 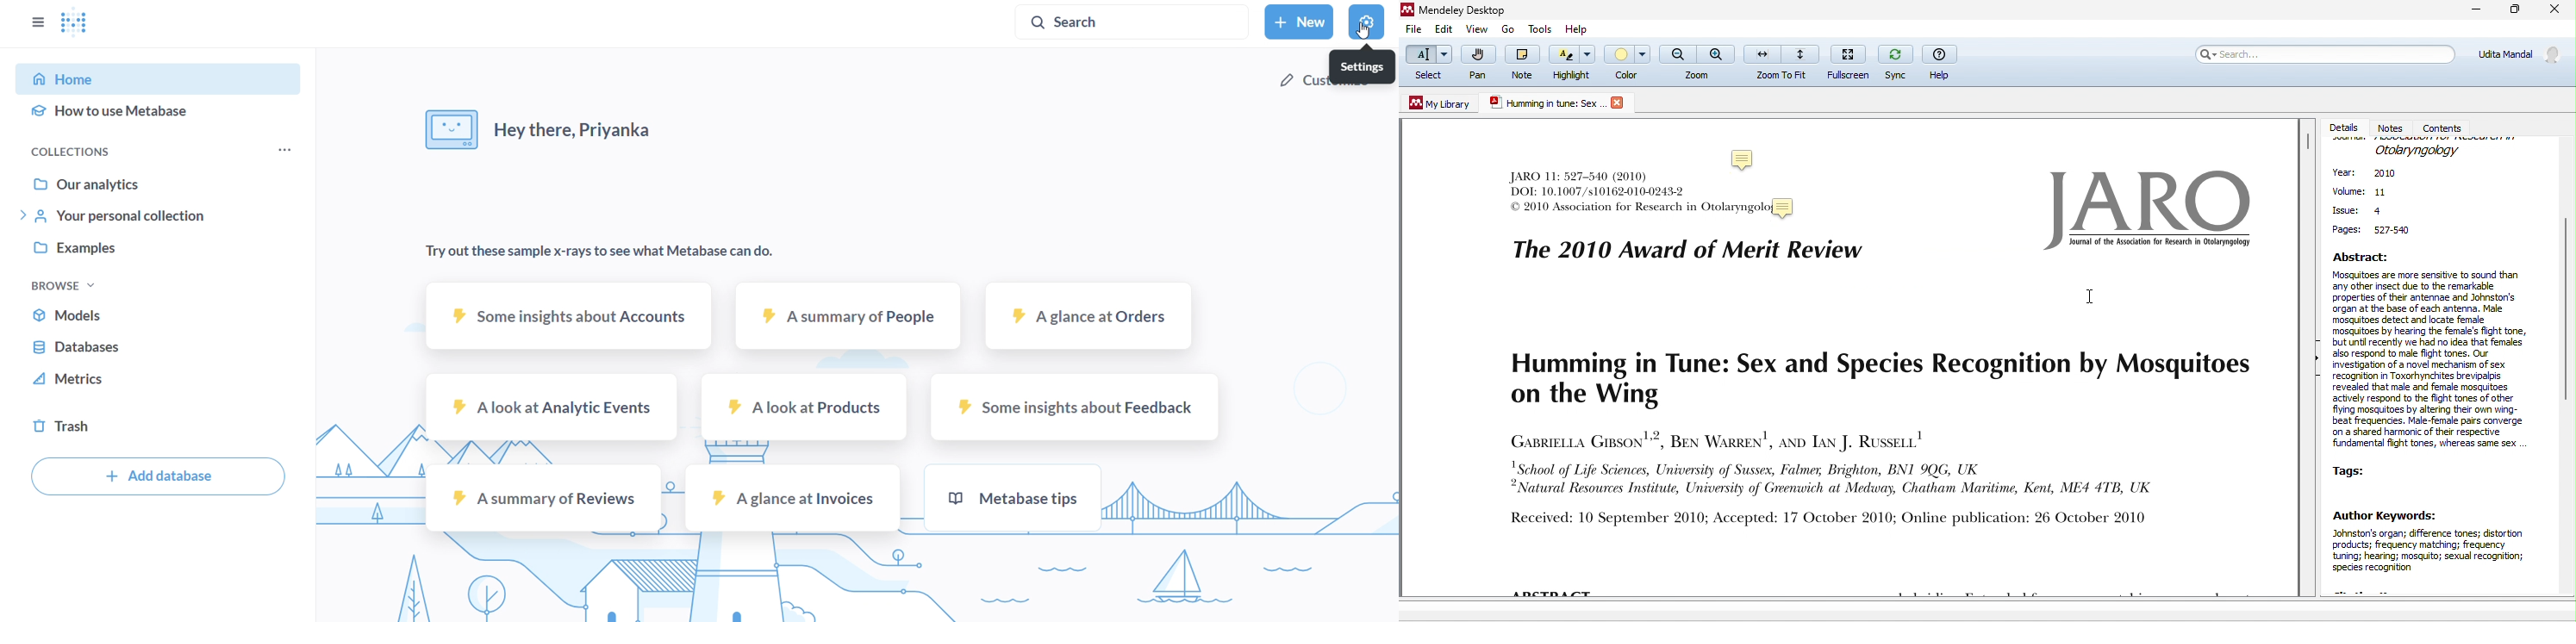 What do you see at coordinates (2147, 213) in the screenshot?
I see `jaro logo` at bounding box center [2147, 213].